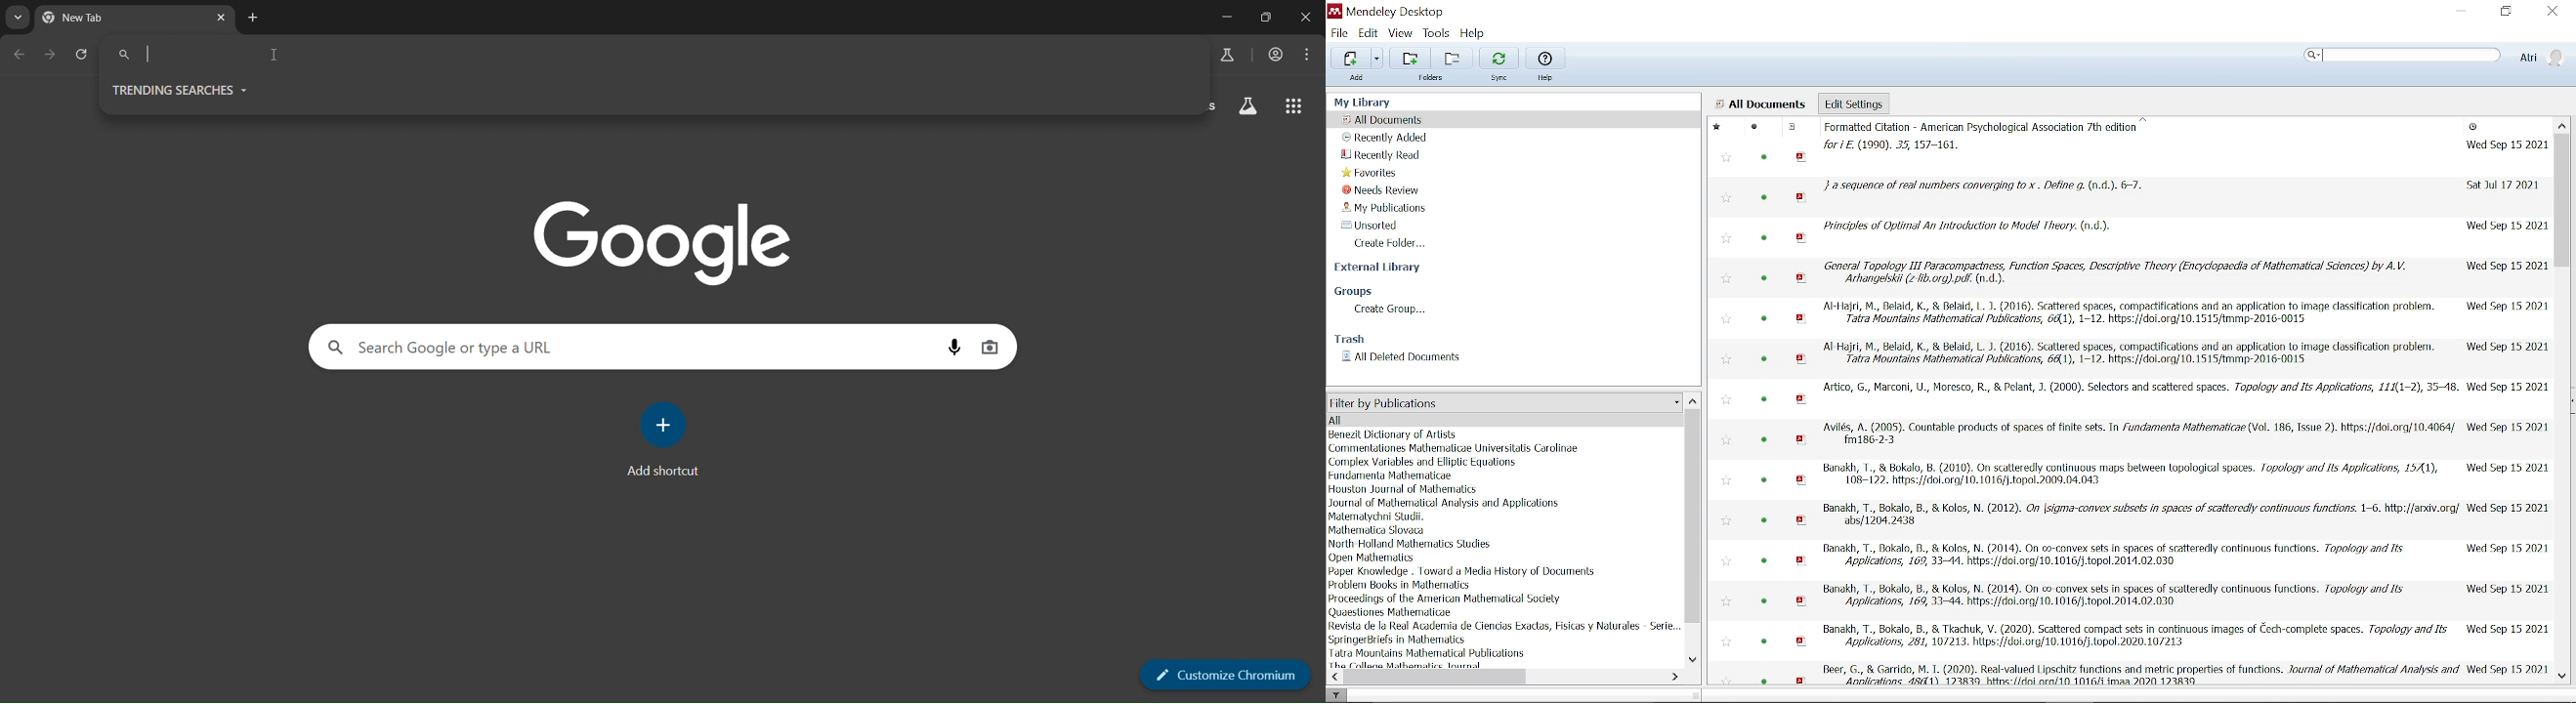  Describe the element at coordinates (1724, 641) in the screenshot. I see `favourite` at that location.